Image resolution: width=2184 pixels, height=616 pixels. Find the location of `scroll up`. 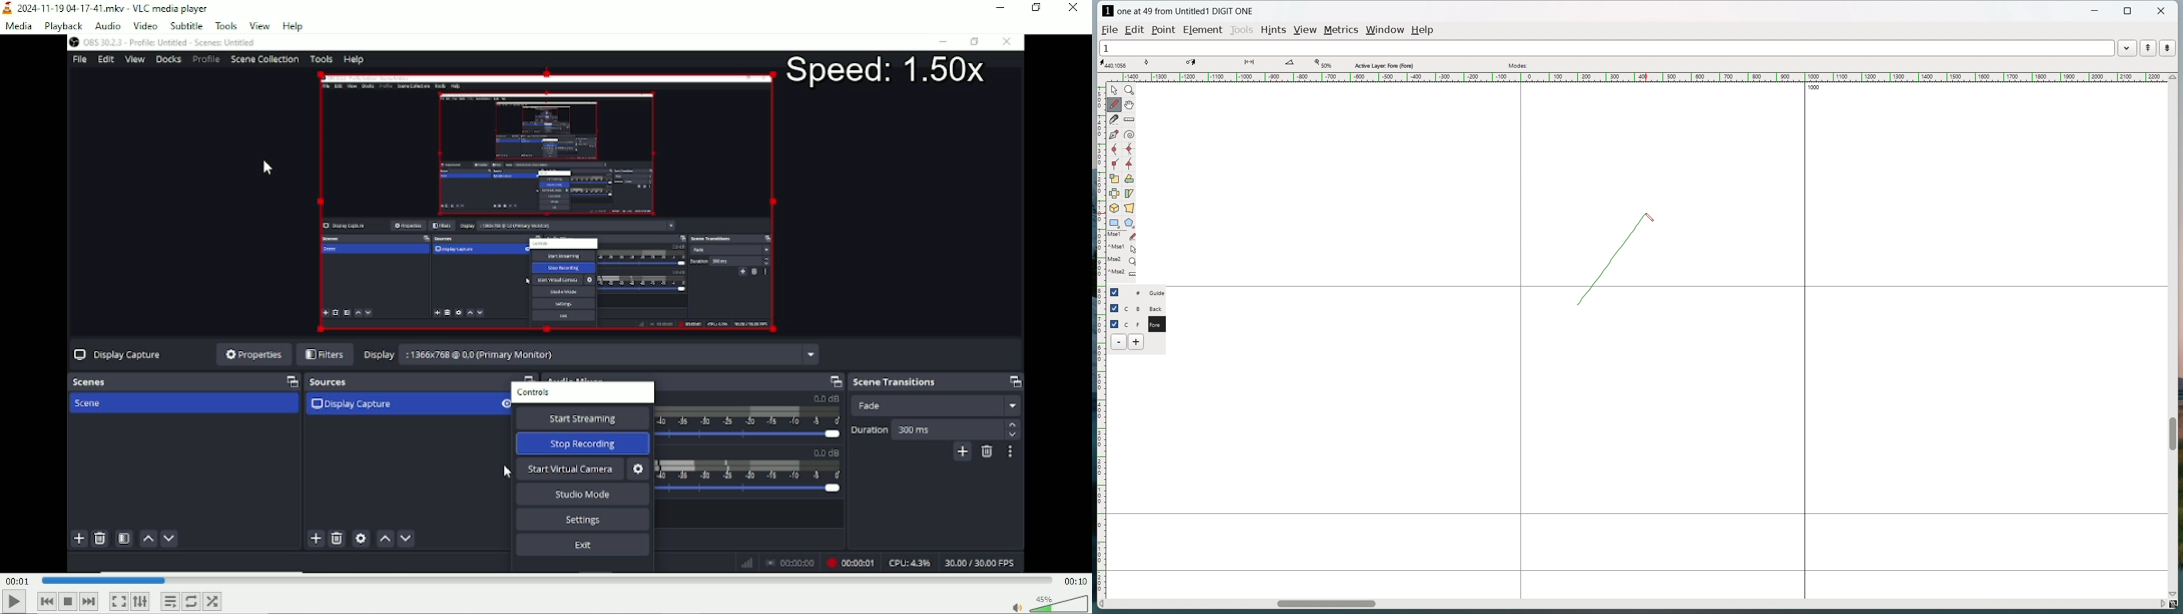

scroll up is located at coordinates (2172, 77).